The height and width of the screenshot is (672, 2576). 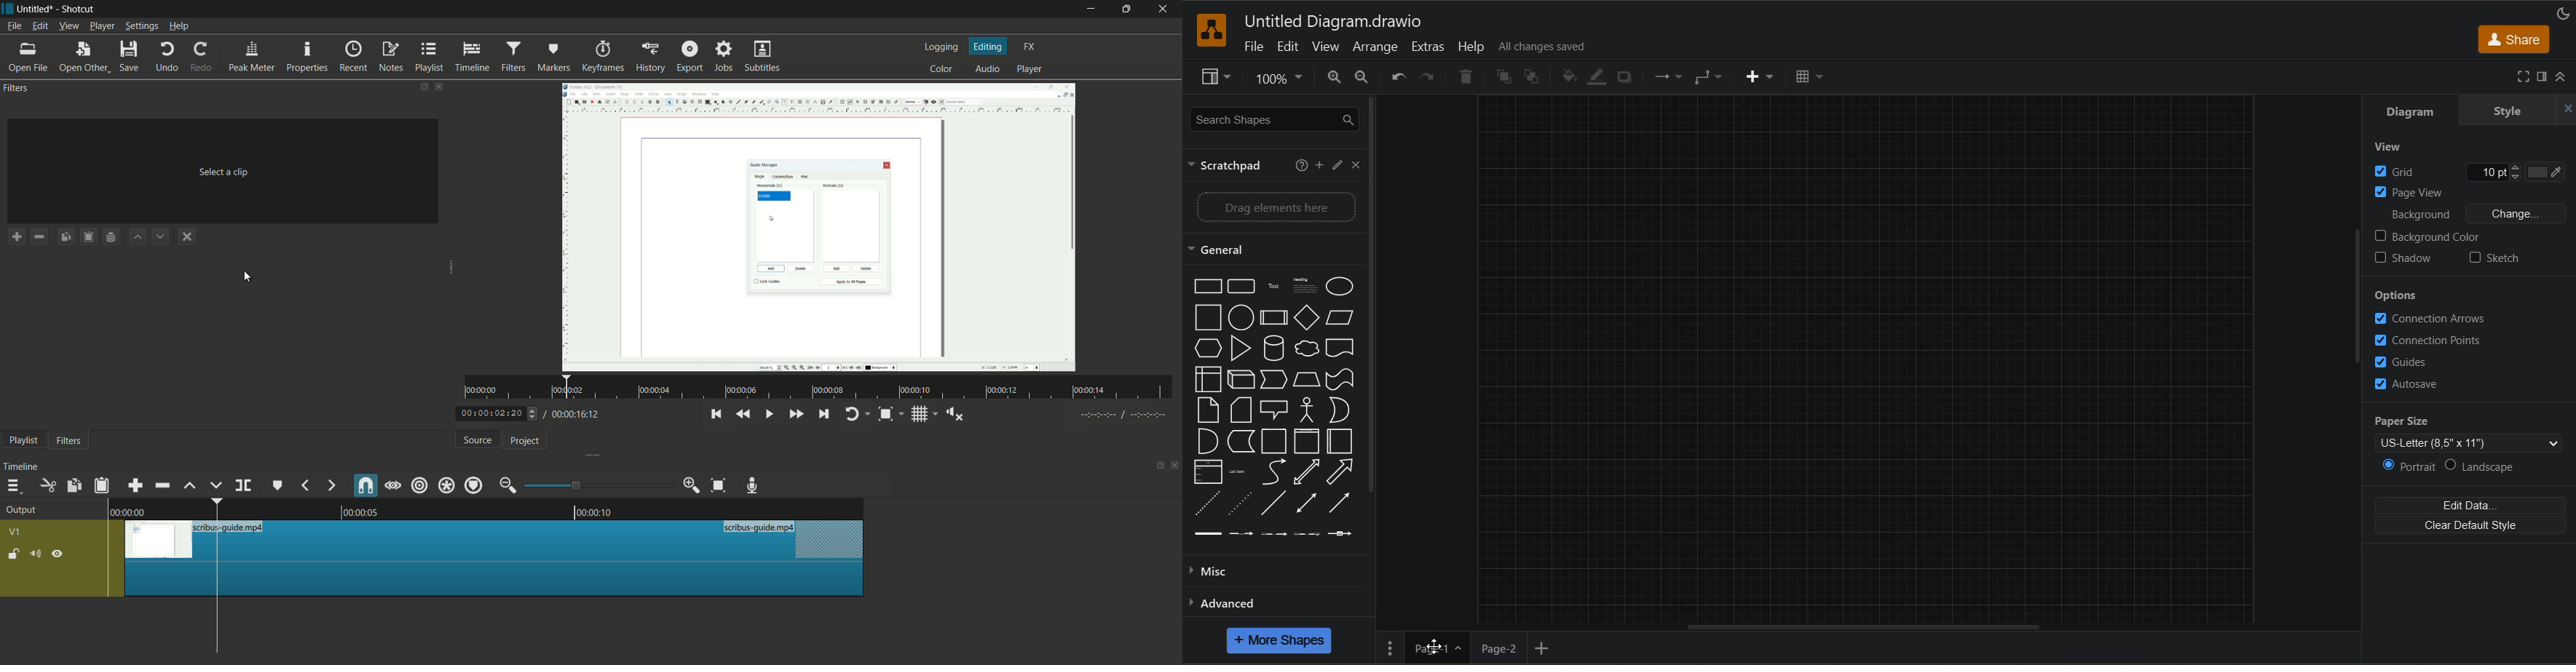 I want to click on cursor, so click(x=246, y=276).